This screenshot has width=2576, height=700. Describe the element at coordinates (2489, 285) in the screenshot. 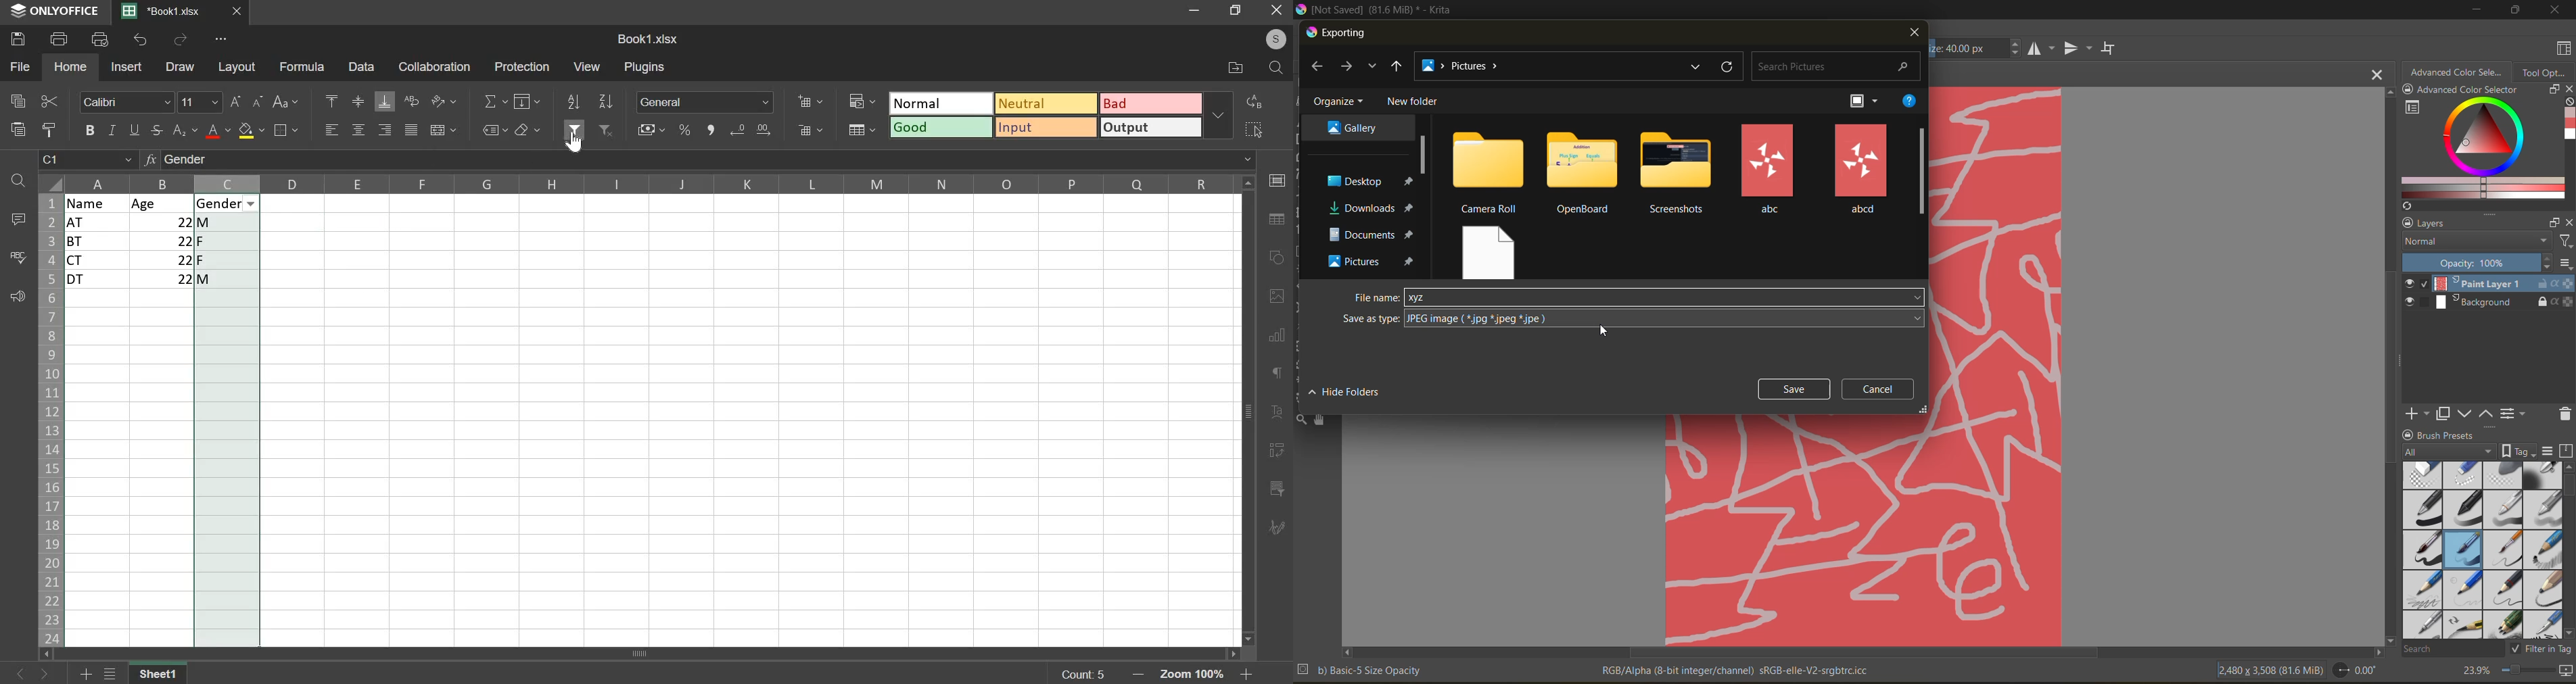

I see `layer` at that location.